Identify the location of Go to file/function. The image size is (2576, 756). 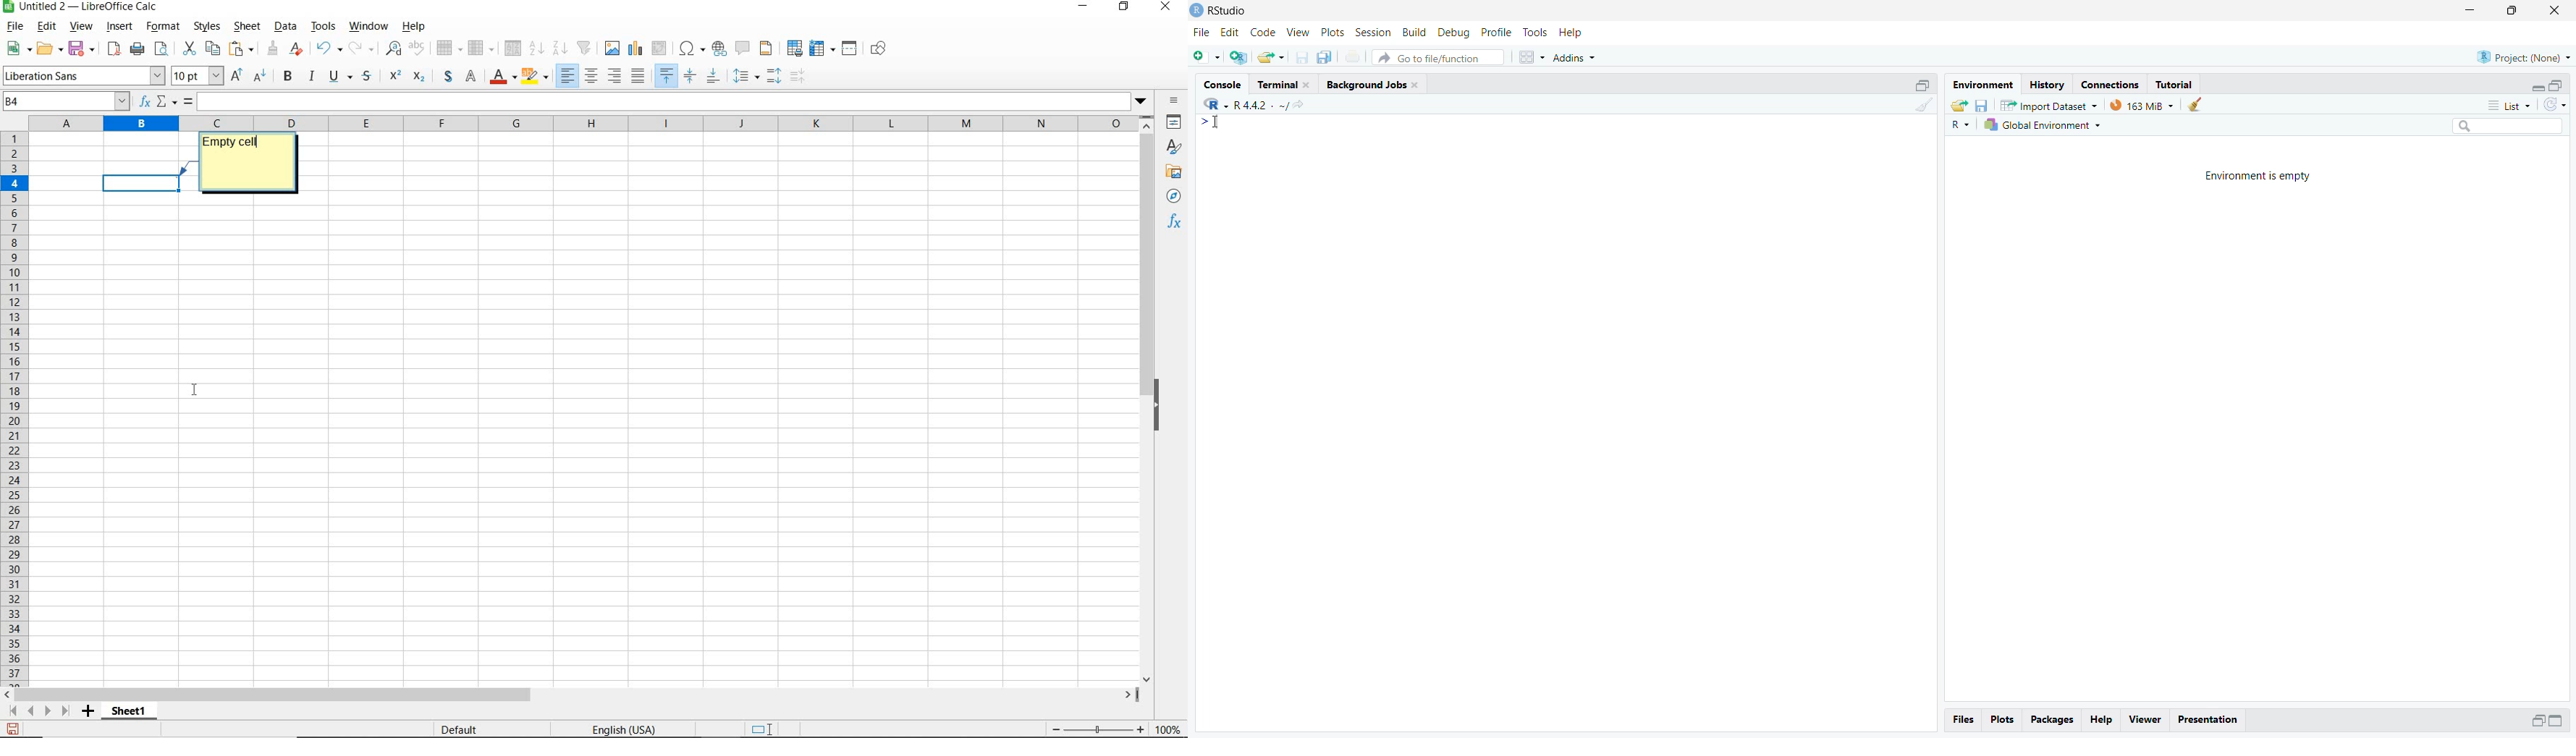
(1437, 58).